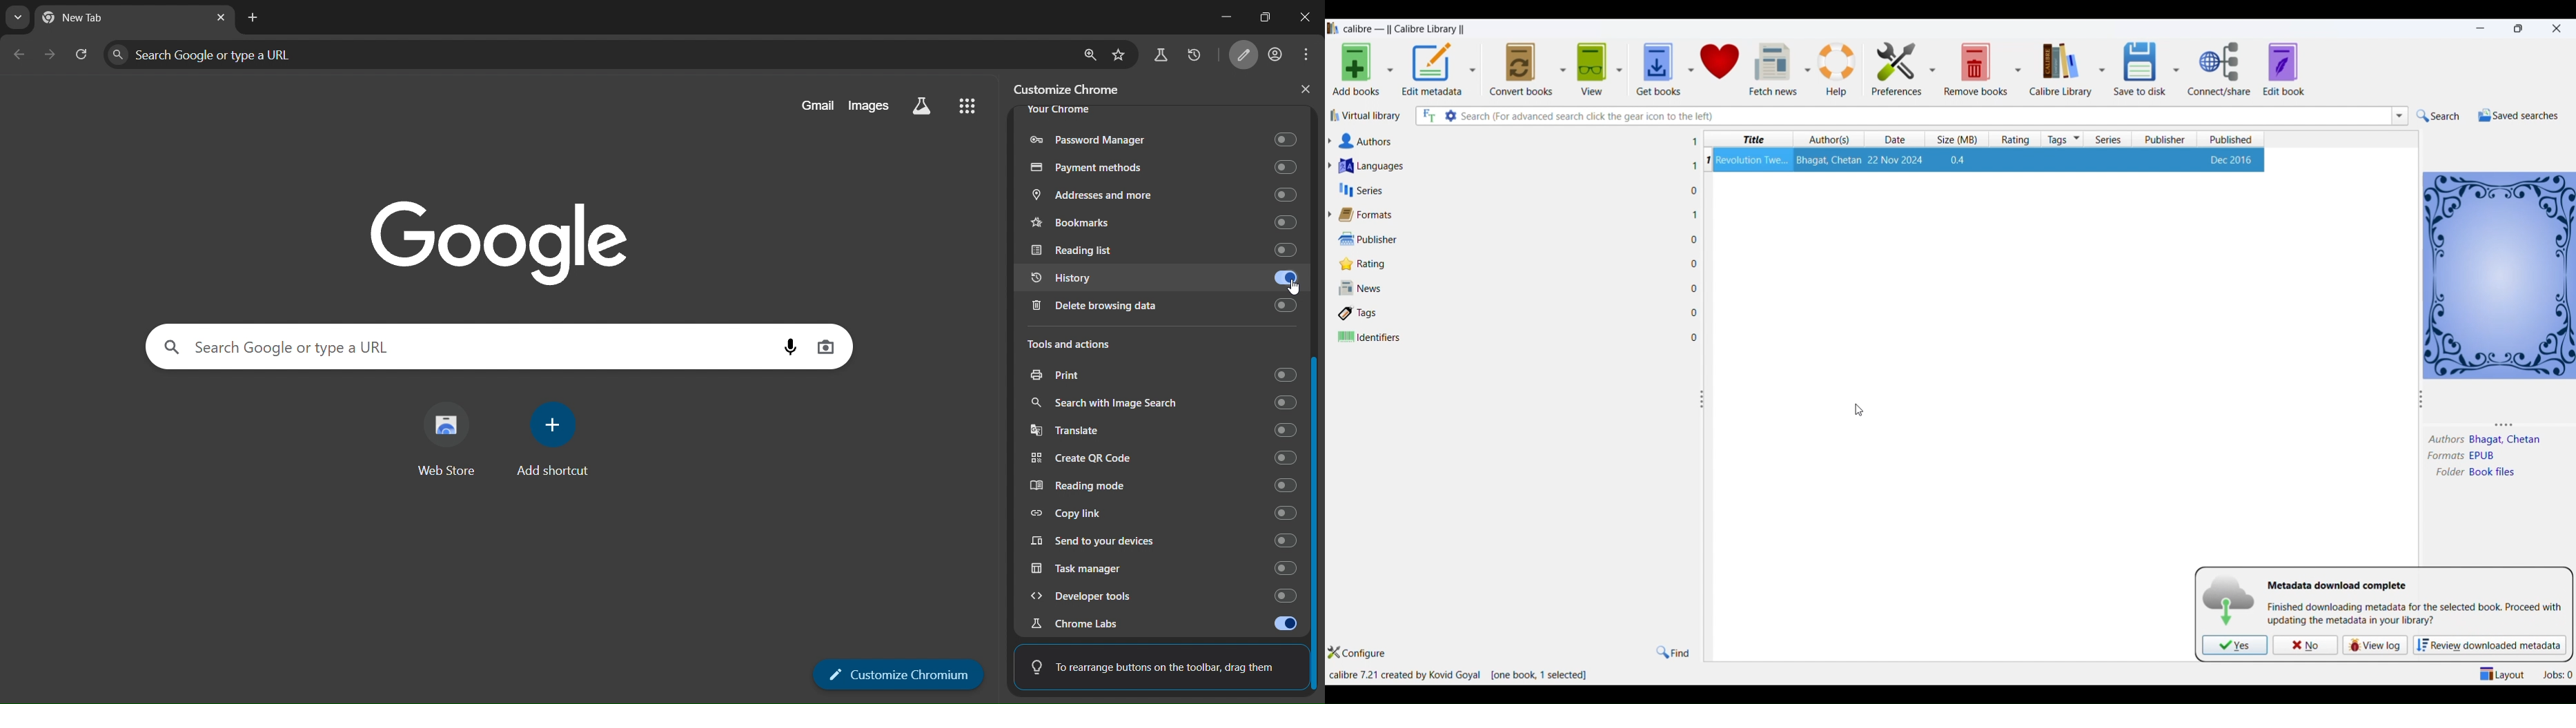  I want to click on password manager, so click(1161, 137).